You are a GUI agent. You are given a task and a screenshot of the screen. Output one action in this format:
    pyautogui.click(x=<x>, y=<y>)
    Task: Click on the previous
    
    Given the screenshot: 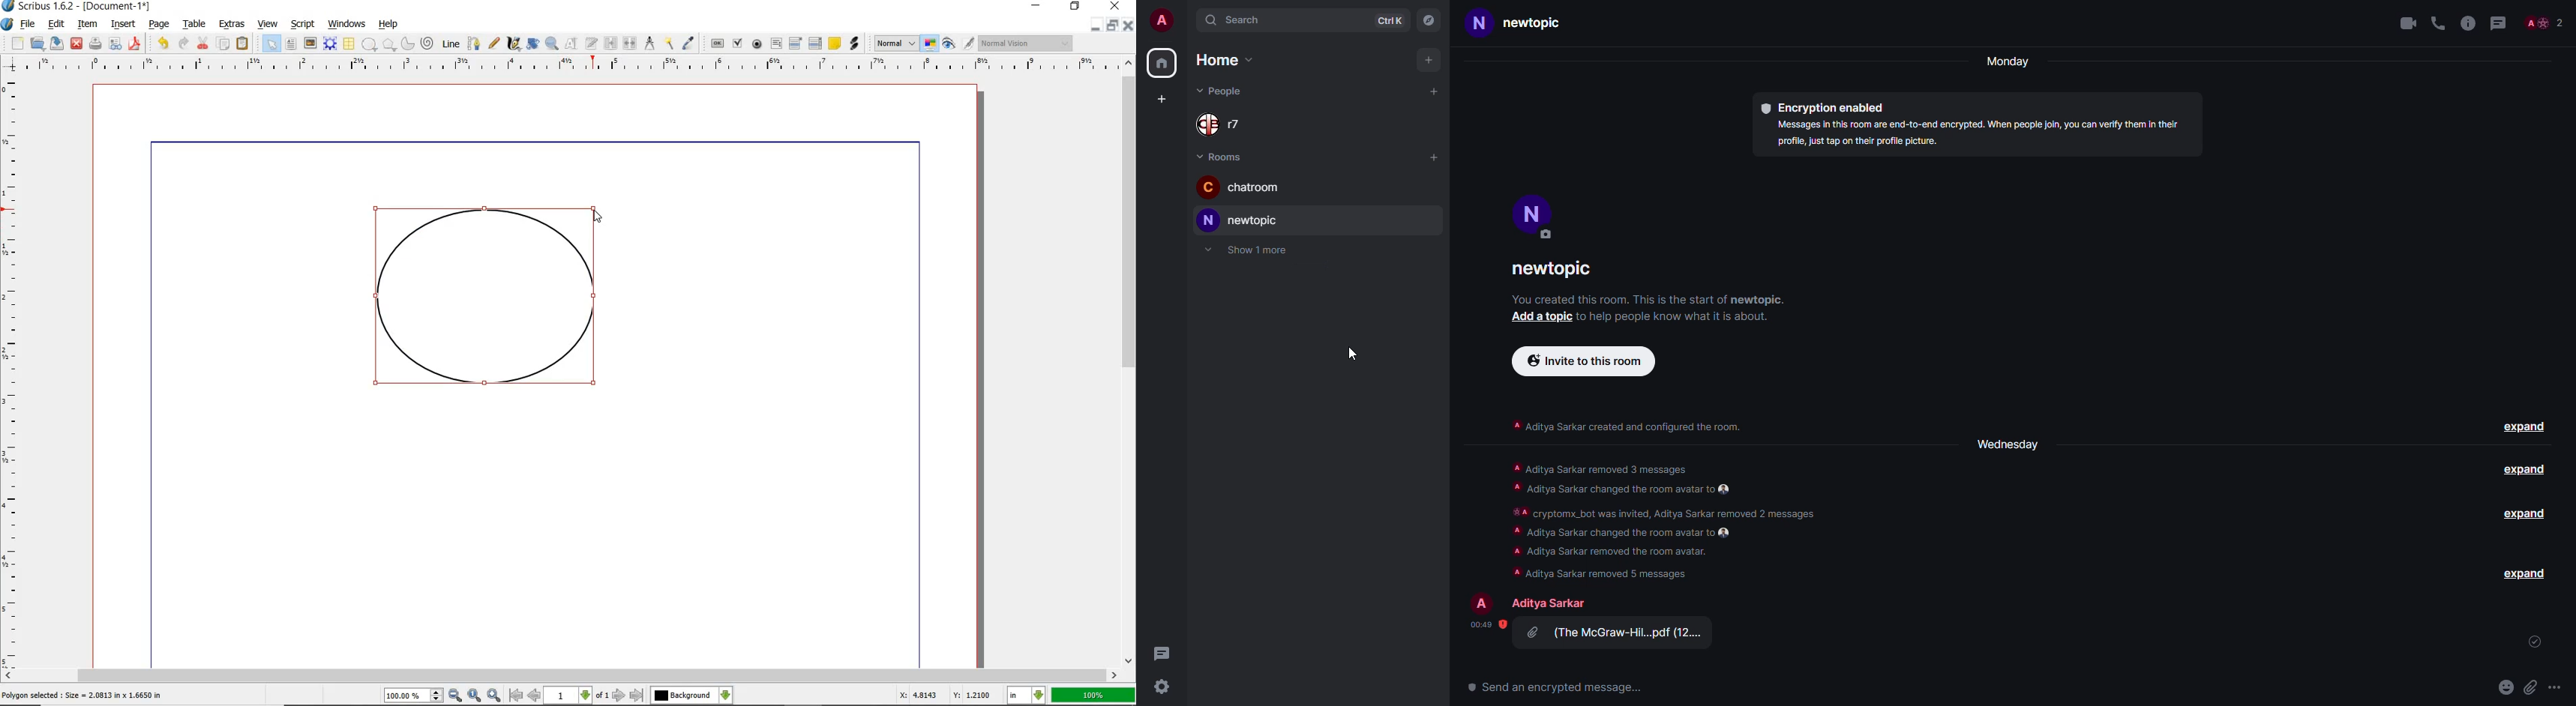 What is the action you would take?
    pyautogui.click(x=535, y=695)
    